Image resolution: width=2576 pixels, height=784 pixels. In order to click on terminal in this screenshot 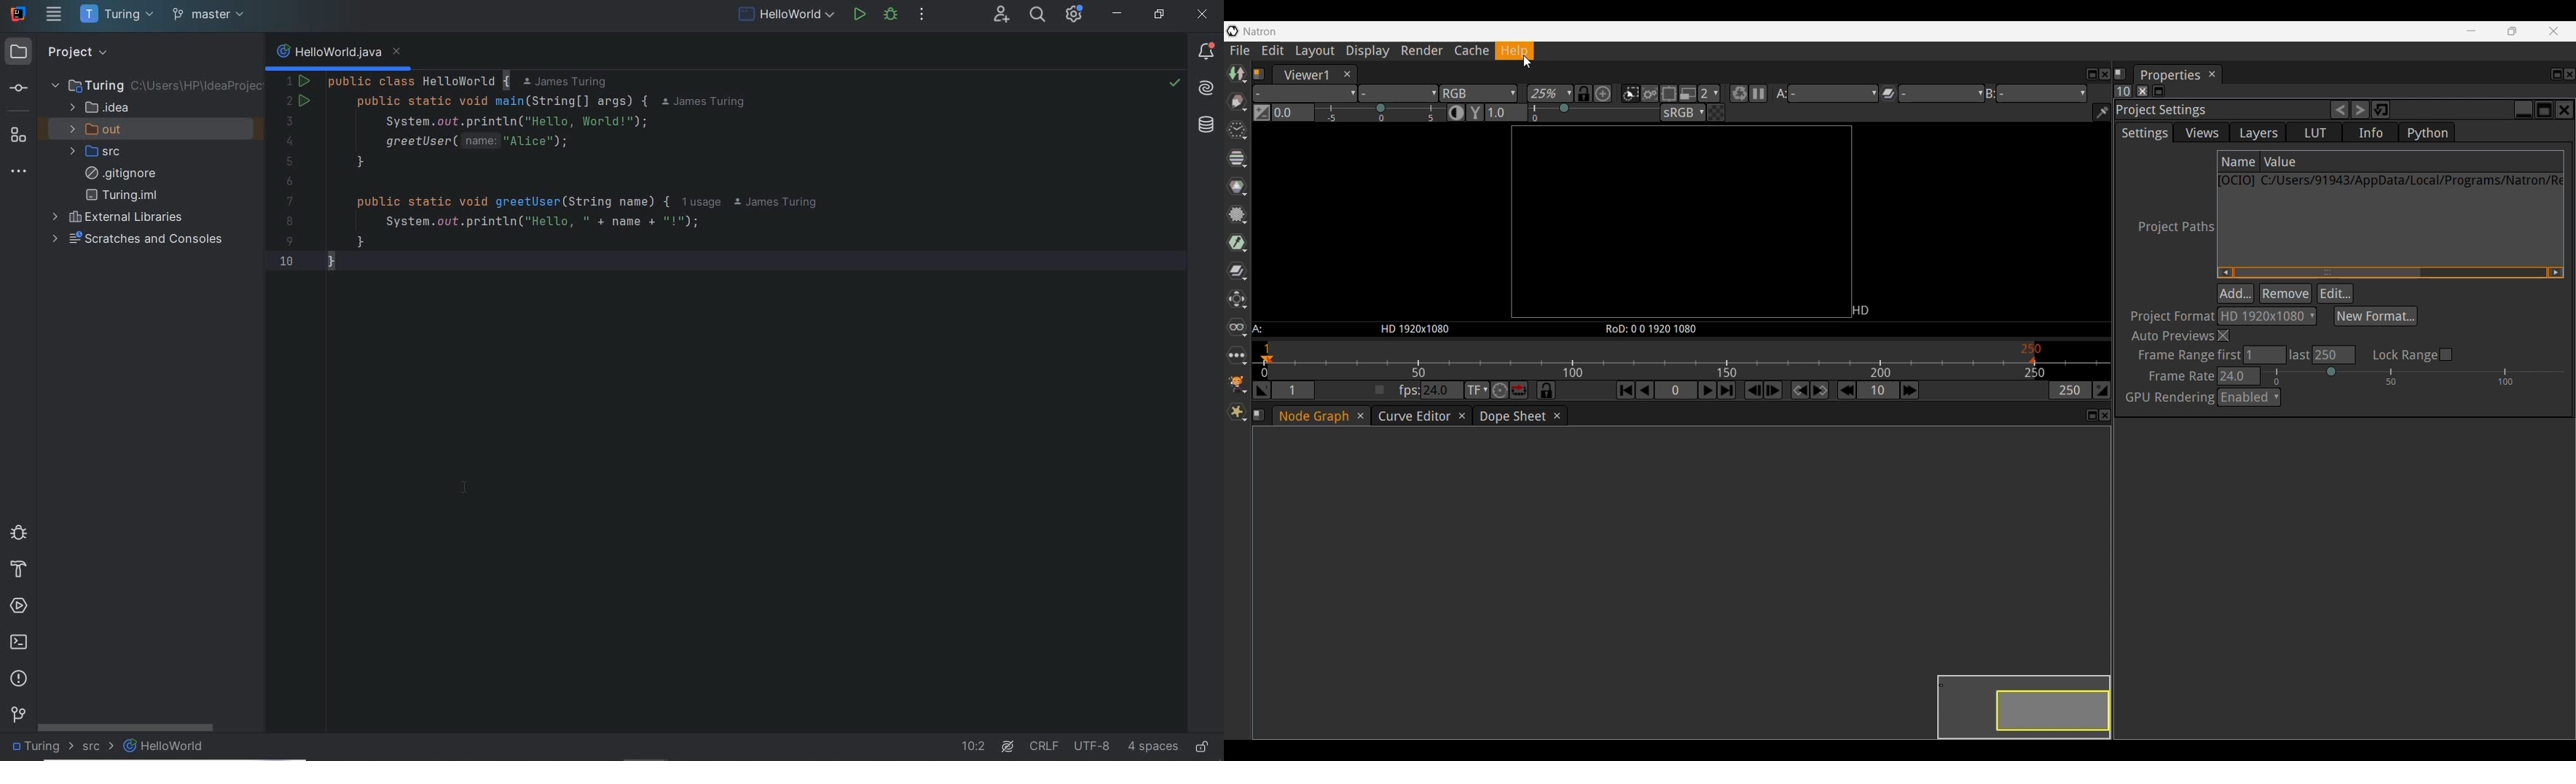, I will do `click(20, 643)`.